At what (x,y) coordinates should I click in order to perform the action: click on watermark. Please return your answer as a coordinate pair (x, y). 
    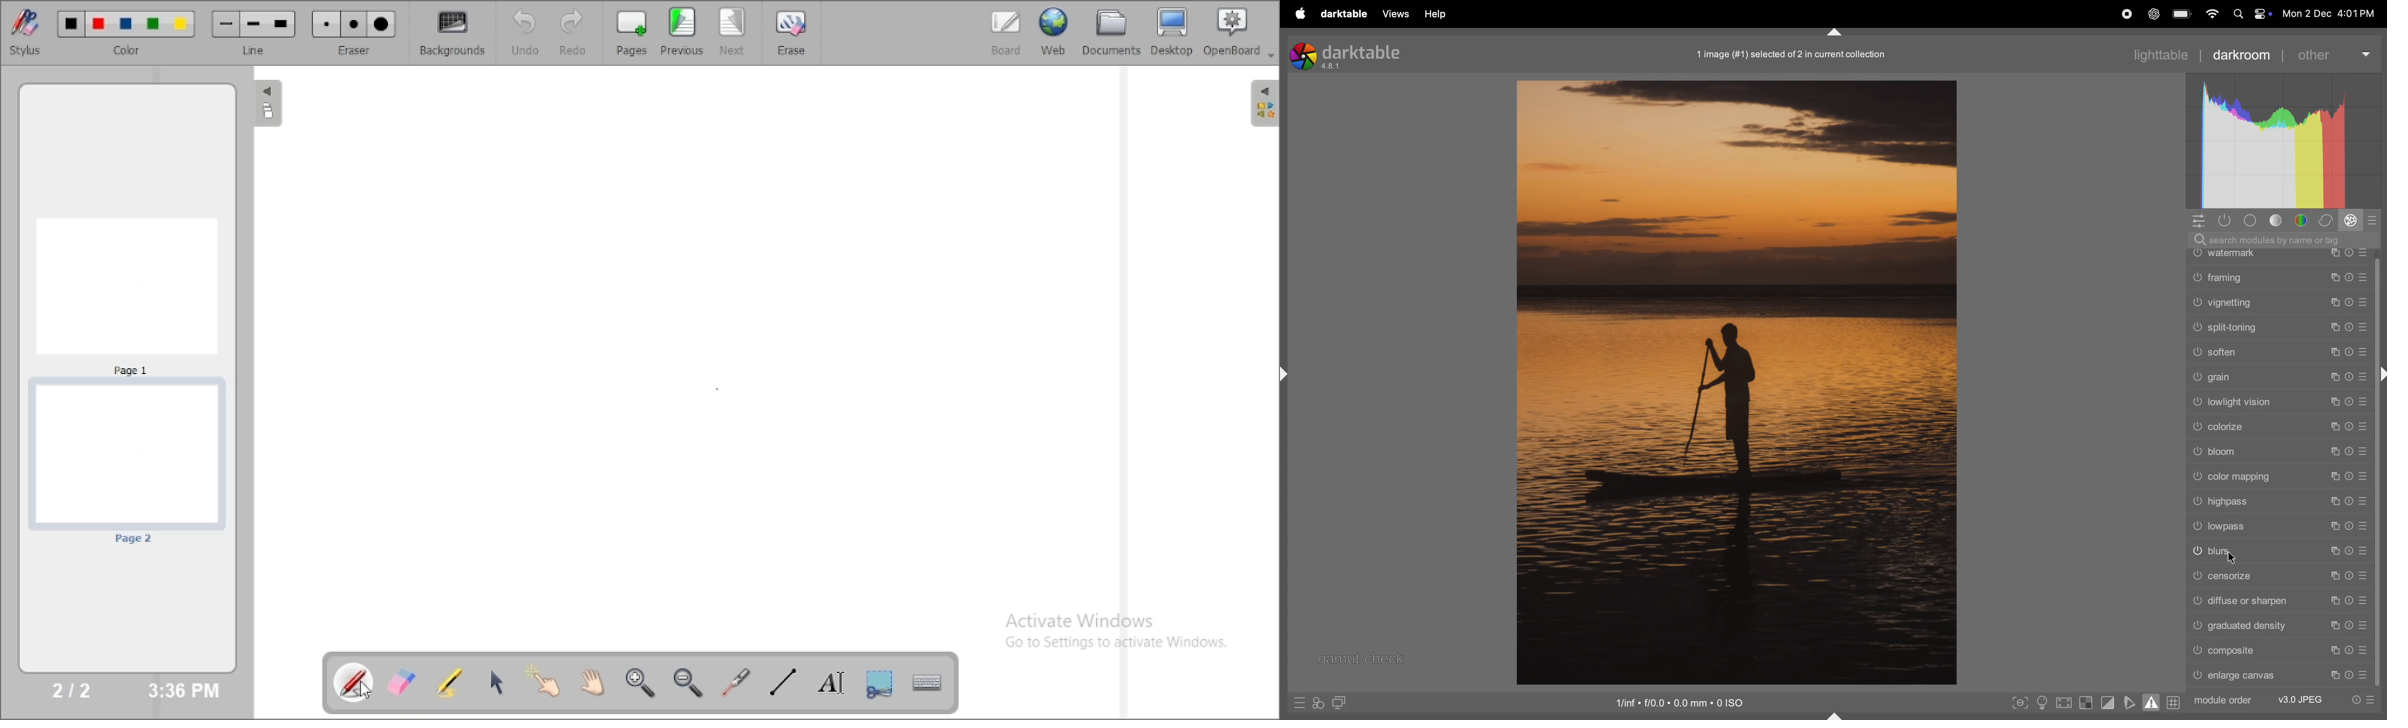
    Looking at the image, I should click on (2287, 253).